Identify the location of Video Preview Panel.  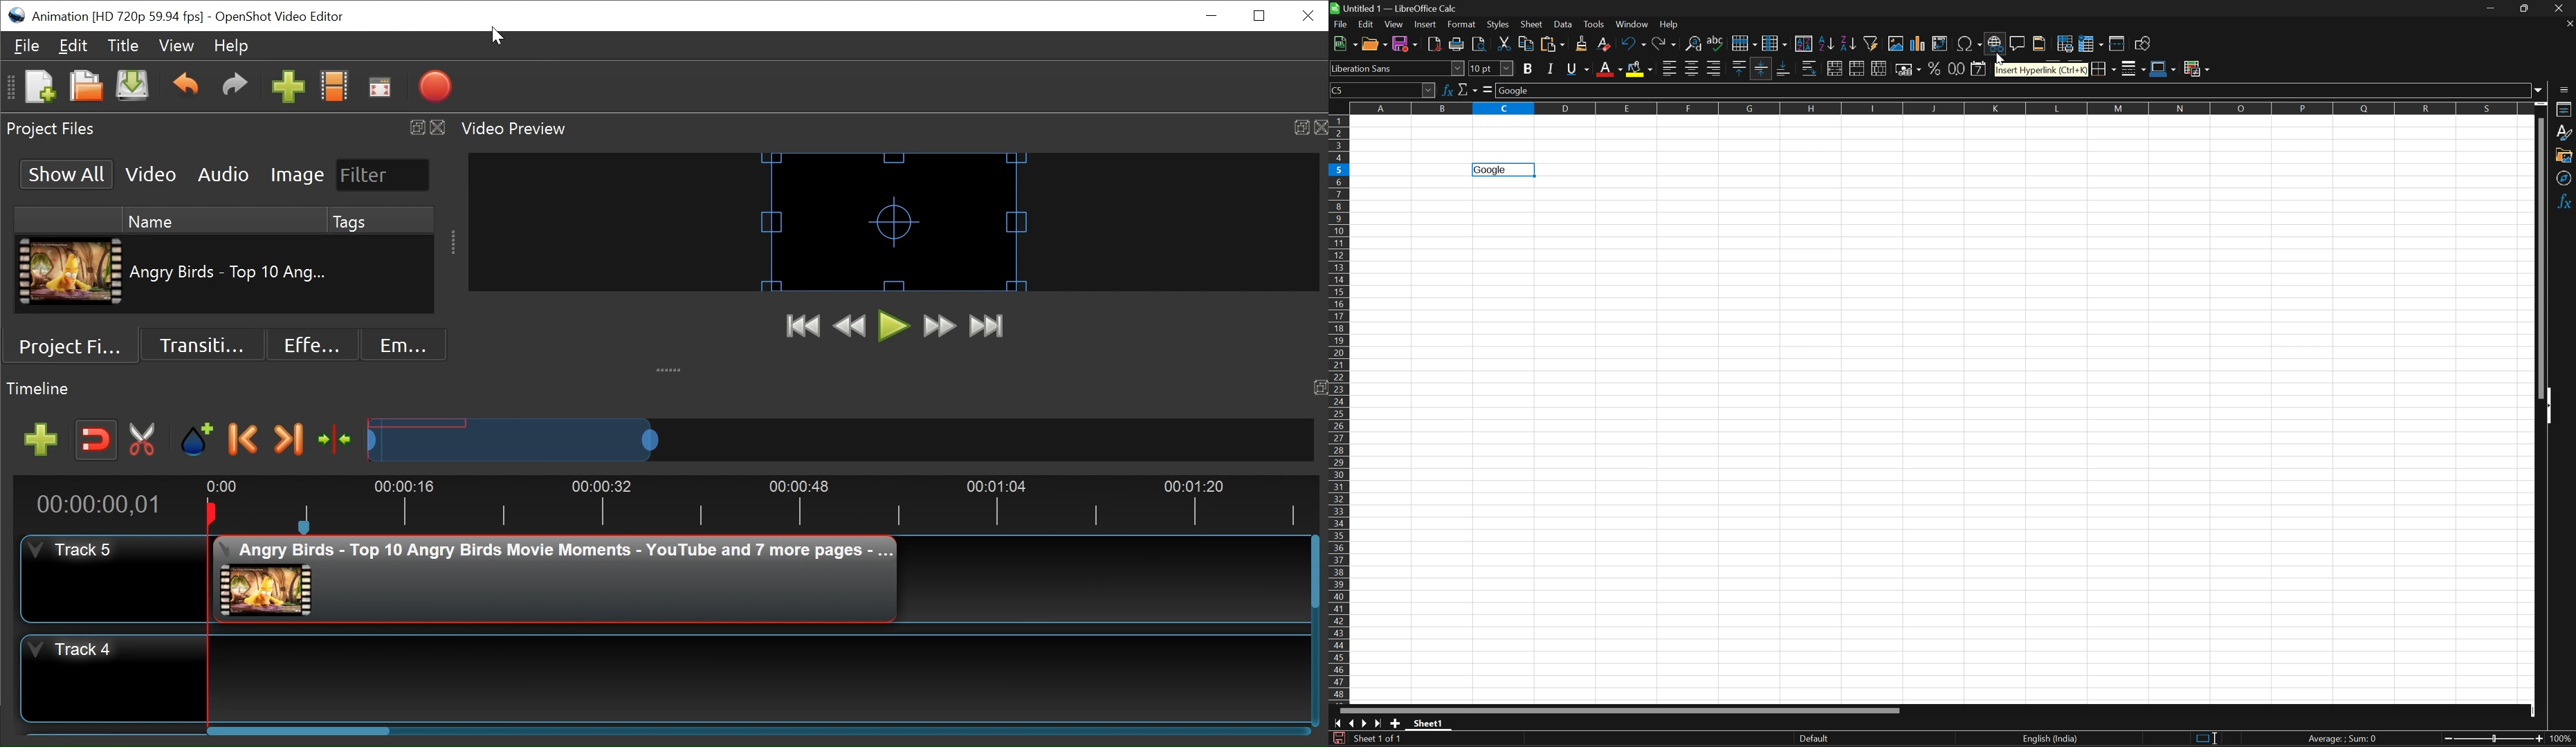
(893, 129).